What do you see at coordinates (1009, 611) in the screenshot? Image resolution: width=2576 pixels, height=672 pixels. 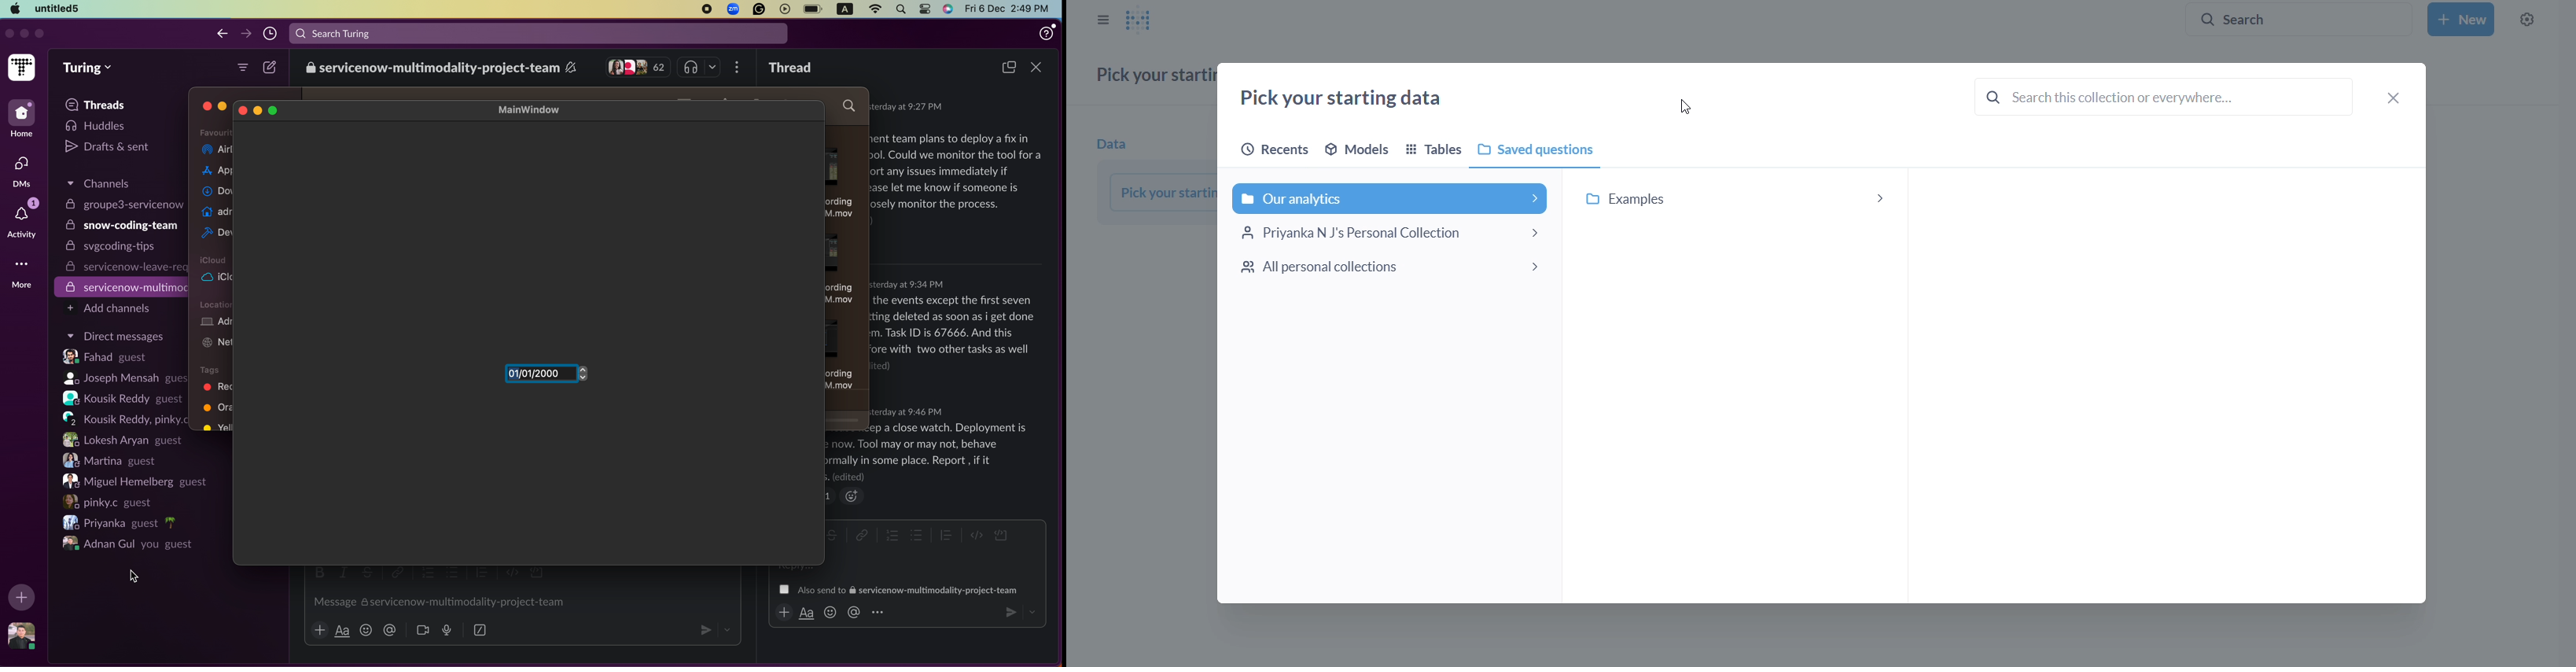 I see `send` at bounding box center [1009, 611].